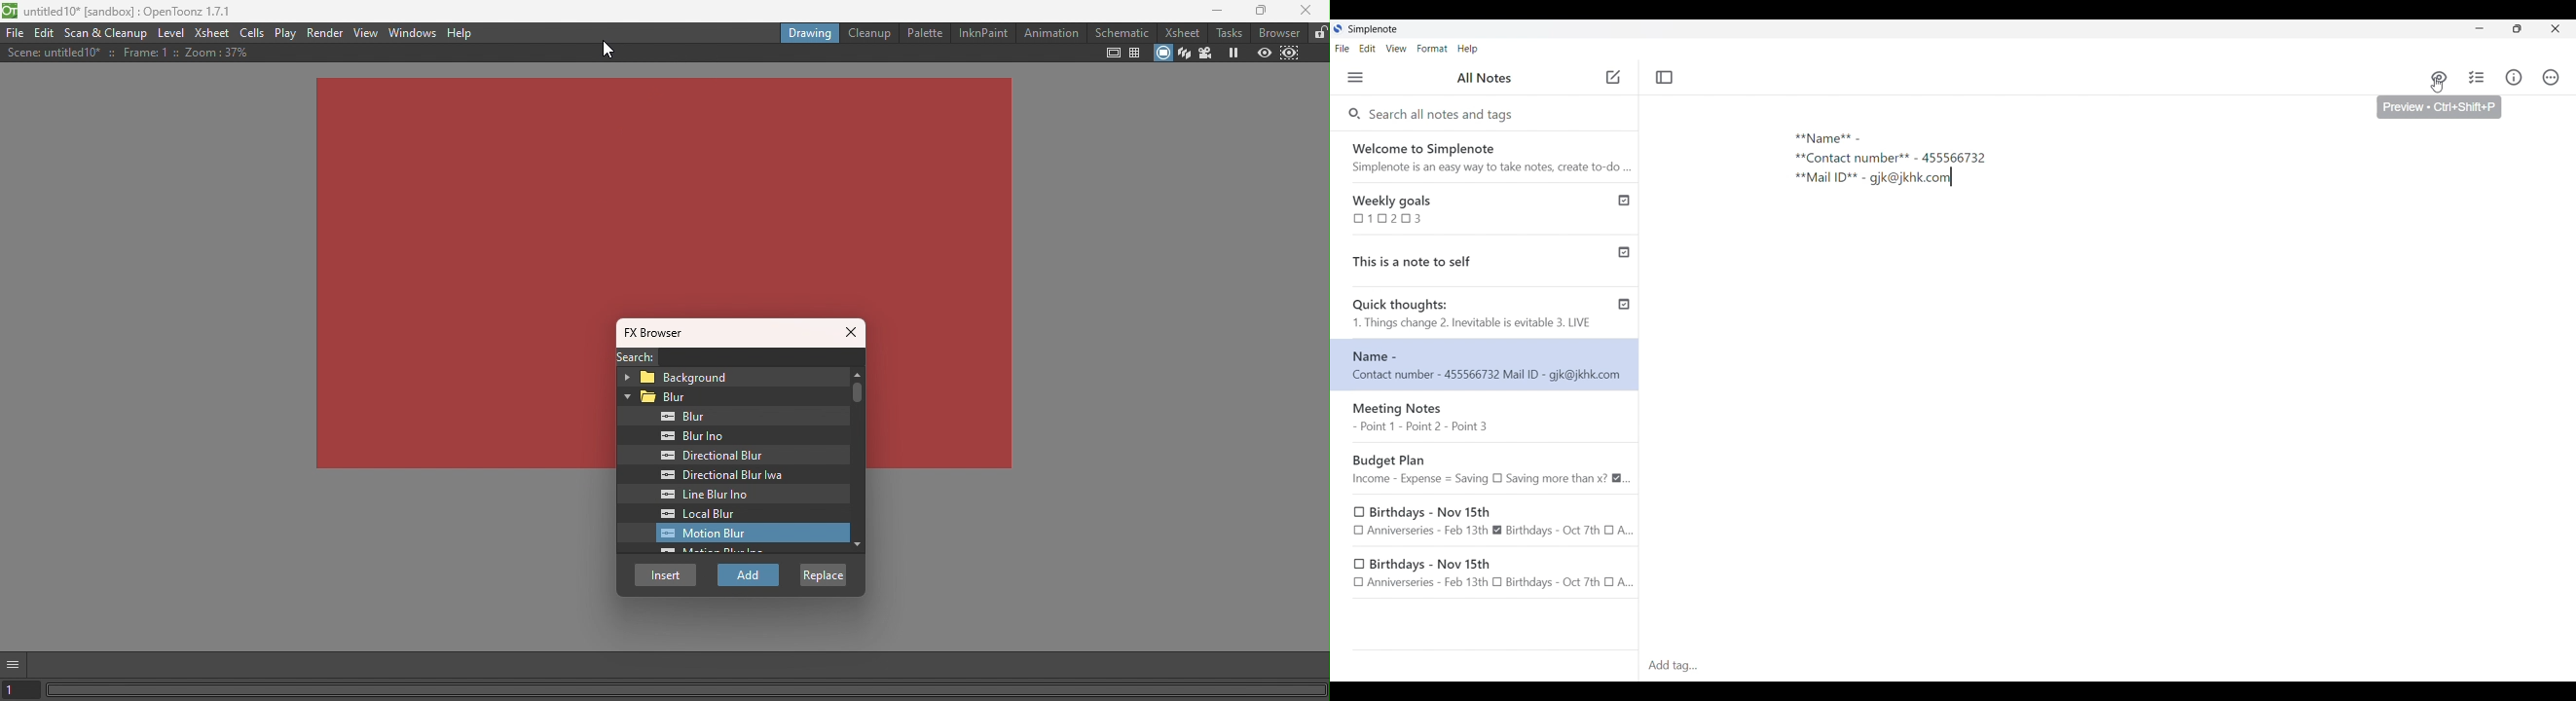 The image size is (2576, 728). What do you see at coordinates (1665, 78) in the screenshot?
I see `Toggle focus mode` at bounding box center [1665, 78].